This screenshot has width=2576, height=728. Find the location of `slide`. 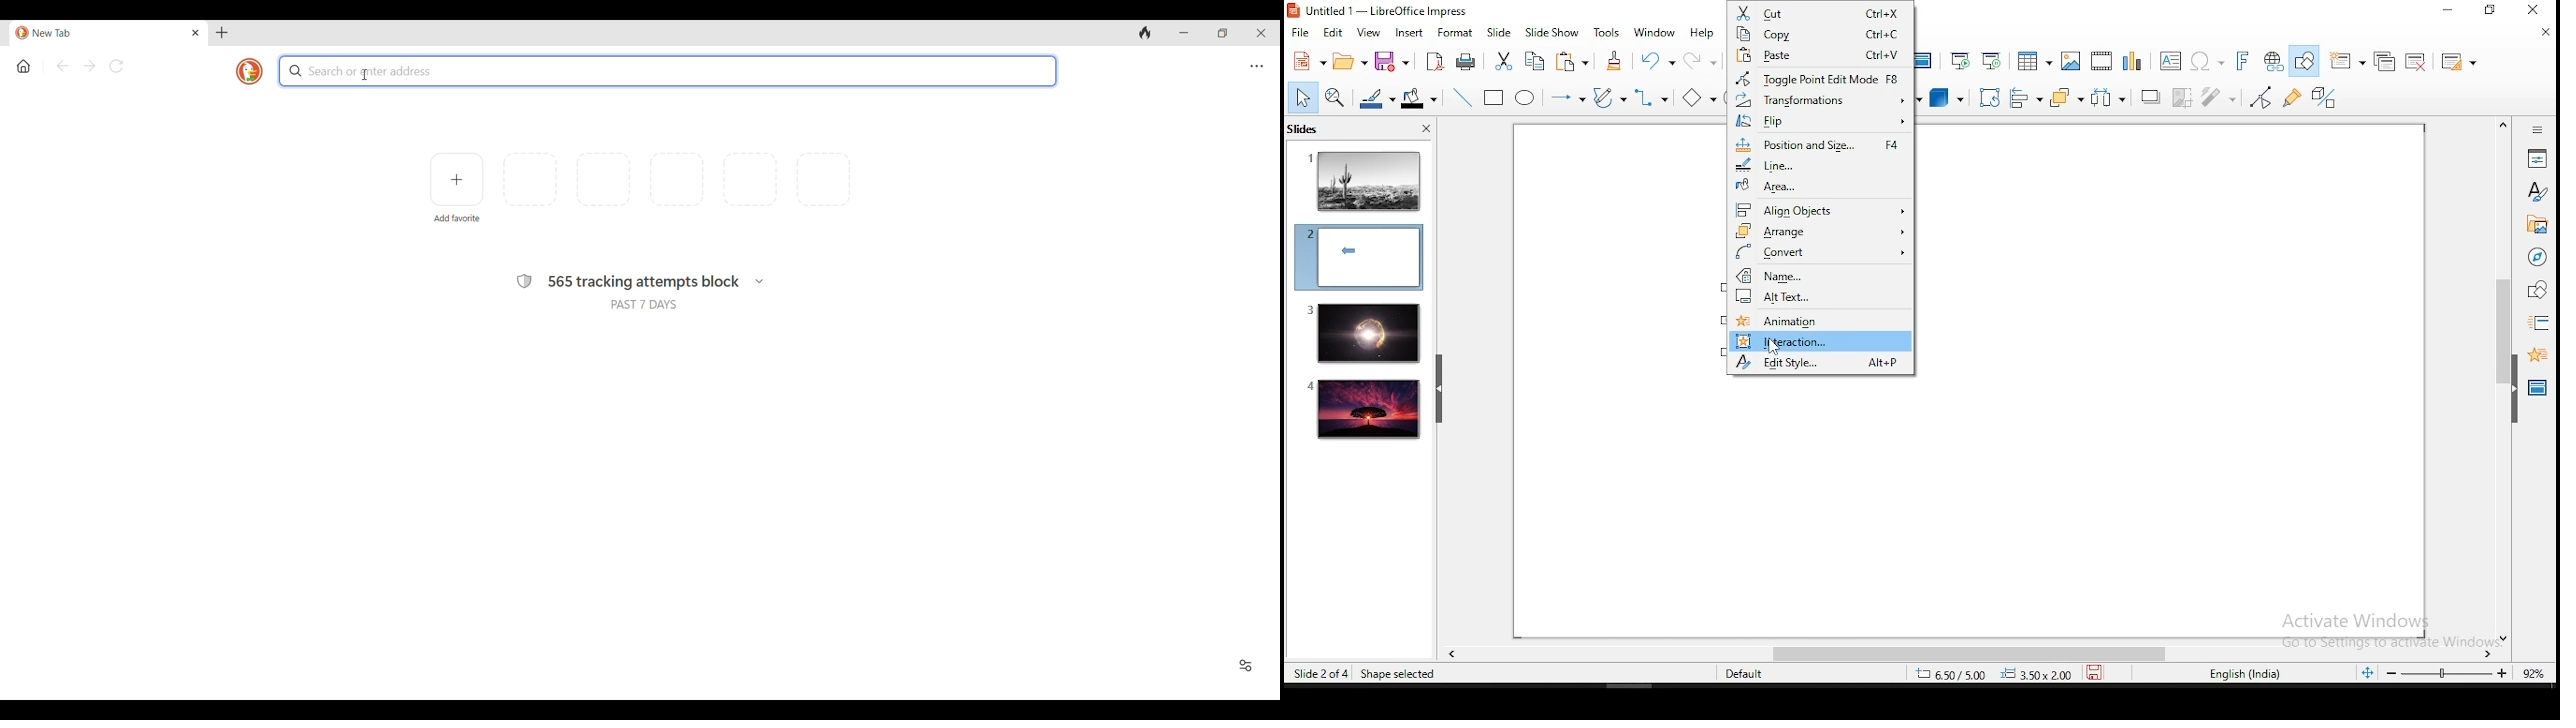

slide is located at coordinates (1500, 33).